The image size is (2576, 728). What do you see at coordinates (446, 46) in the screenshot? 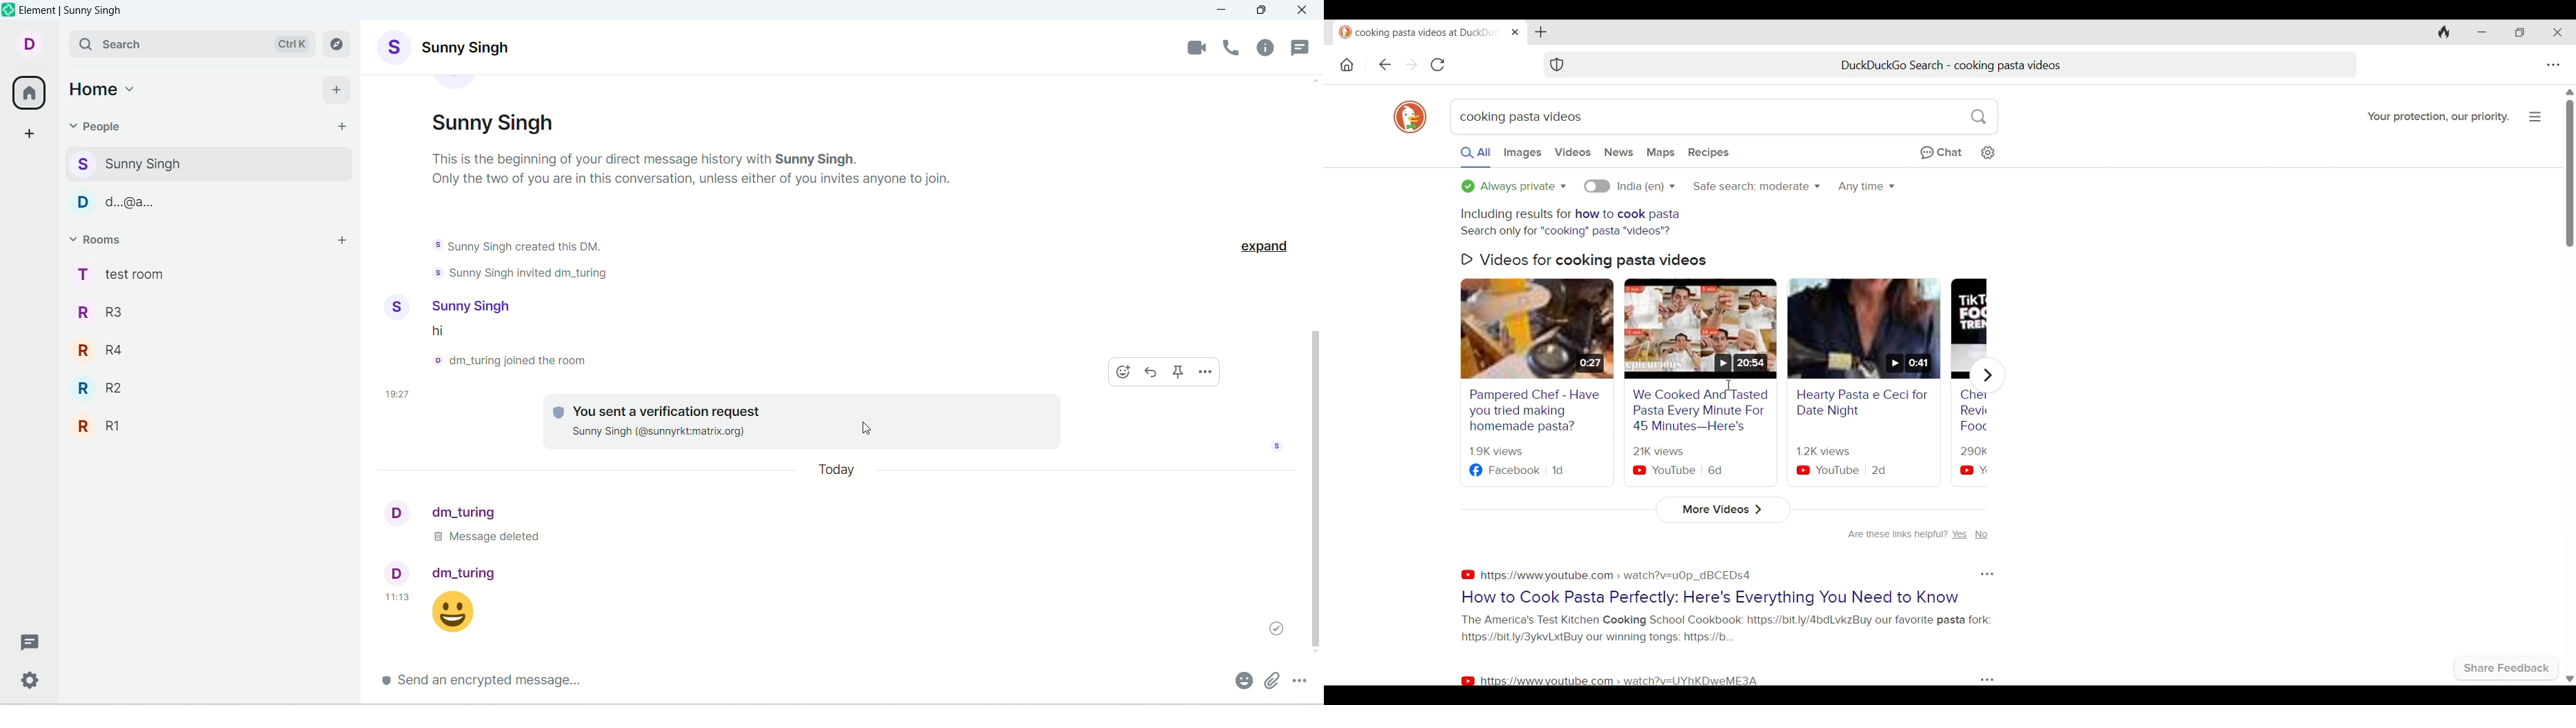
I see `account` at bounding box center [446, 46].